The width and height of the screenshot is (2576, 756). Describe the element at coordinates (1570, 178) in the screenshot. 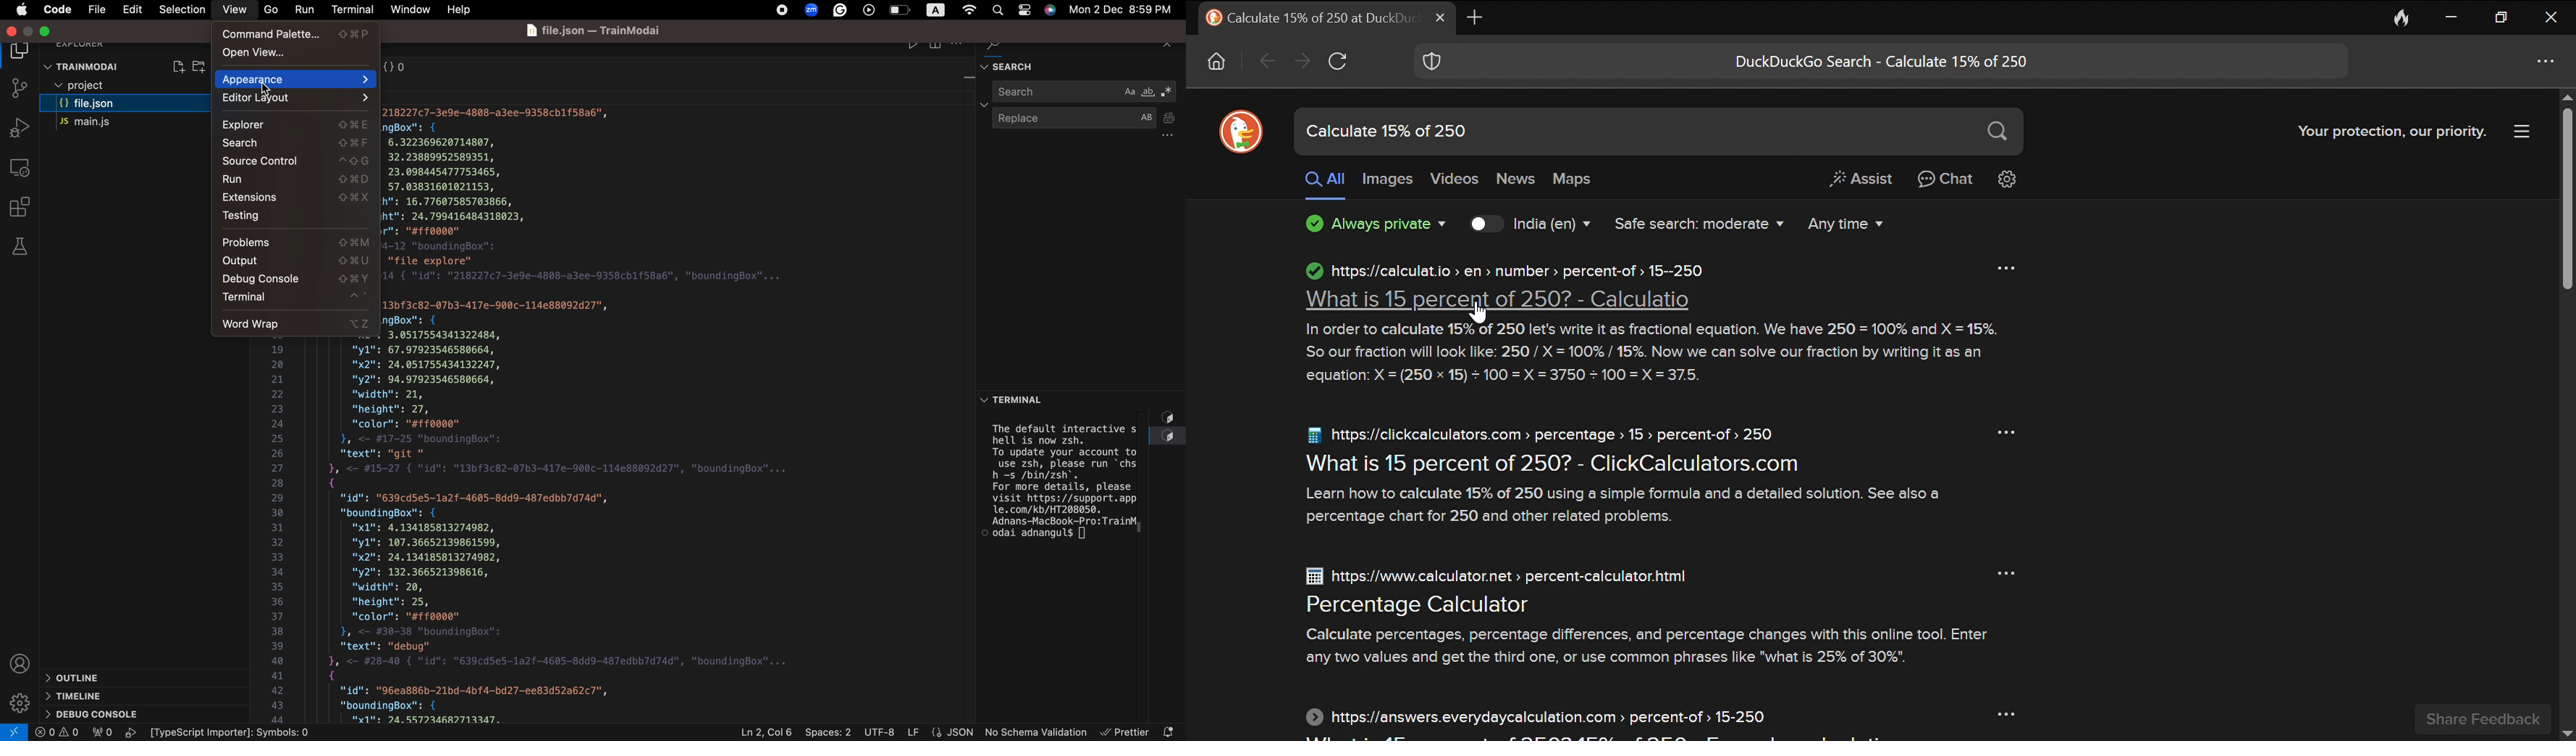

I see `Maps` at that location.